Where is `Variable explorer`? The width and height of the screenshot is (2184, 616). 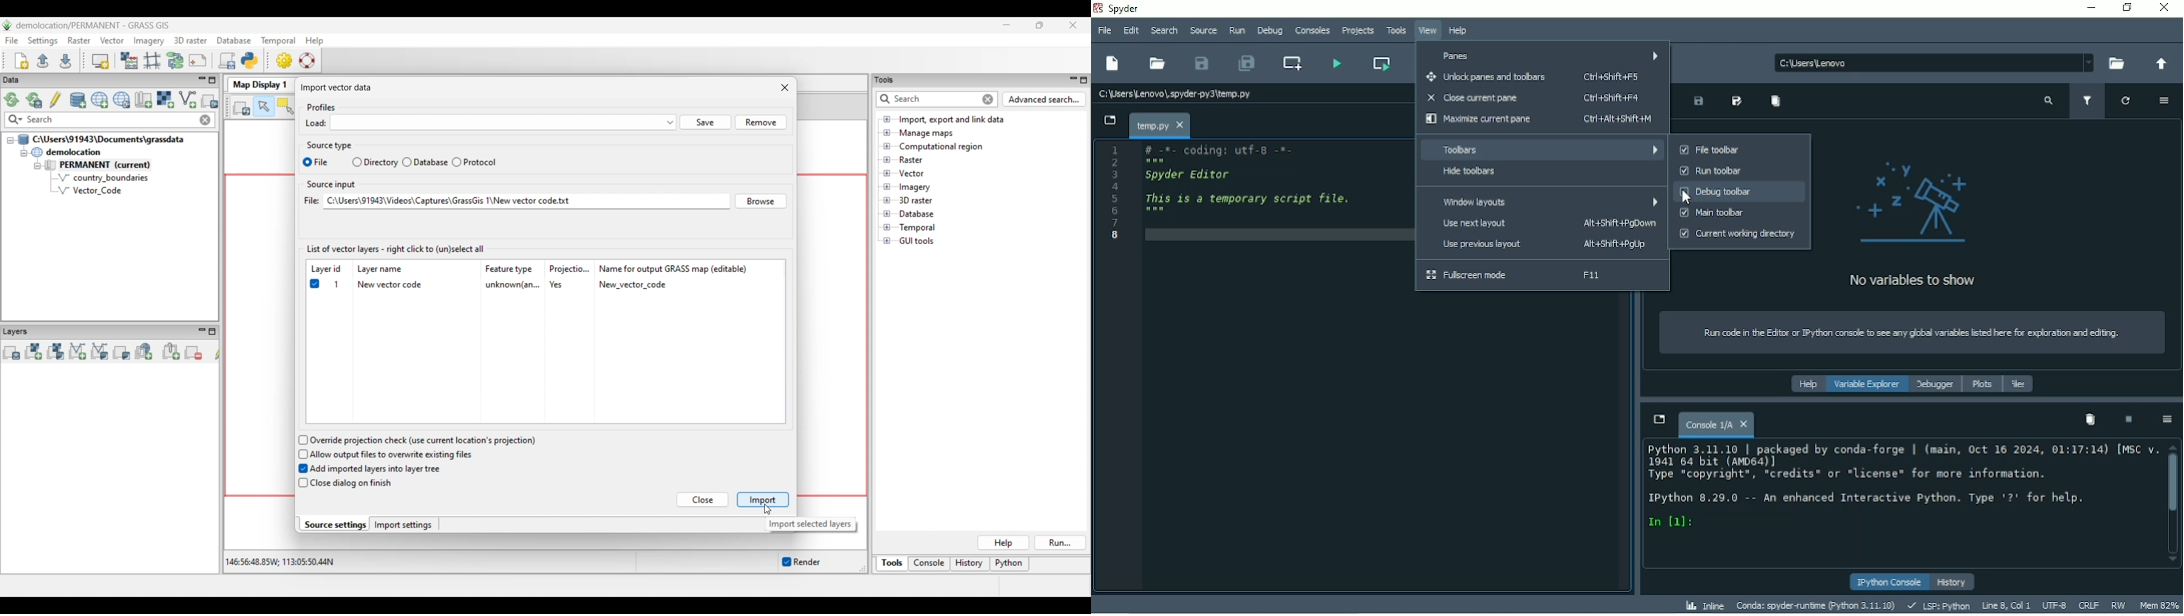 Variable explorer is located at coordinates (1868, 385).